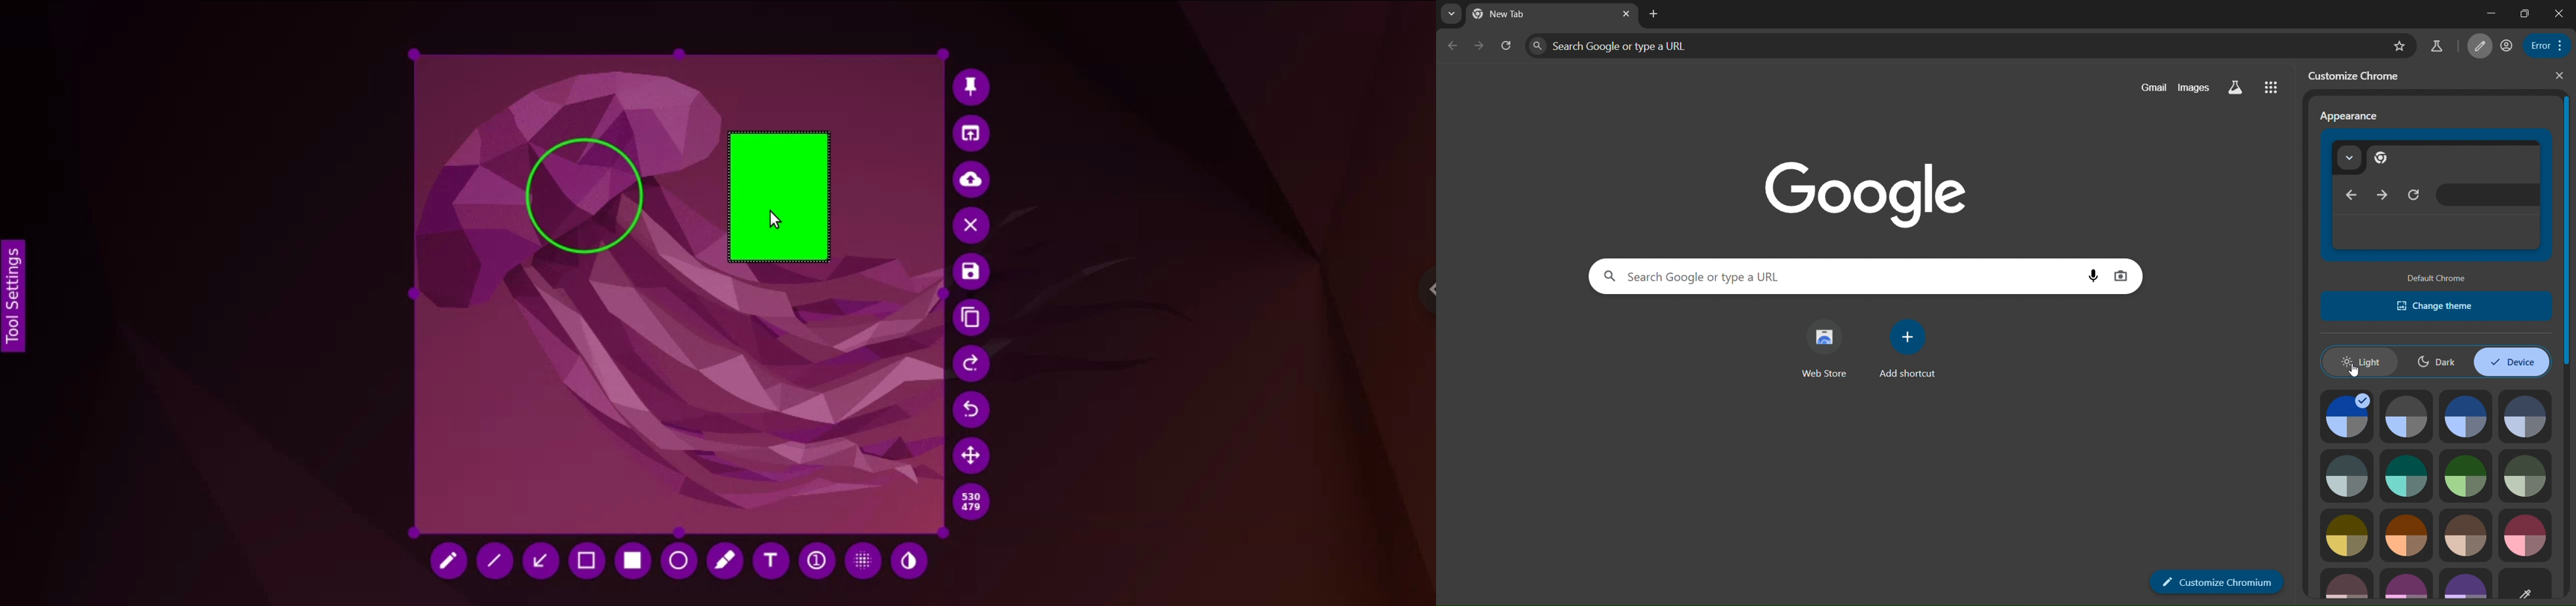 Image resolution: width=2576 pixels, height=616 pixels. I want to click on cursor, so click(2354, 373).